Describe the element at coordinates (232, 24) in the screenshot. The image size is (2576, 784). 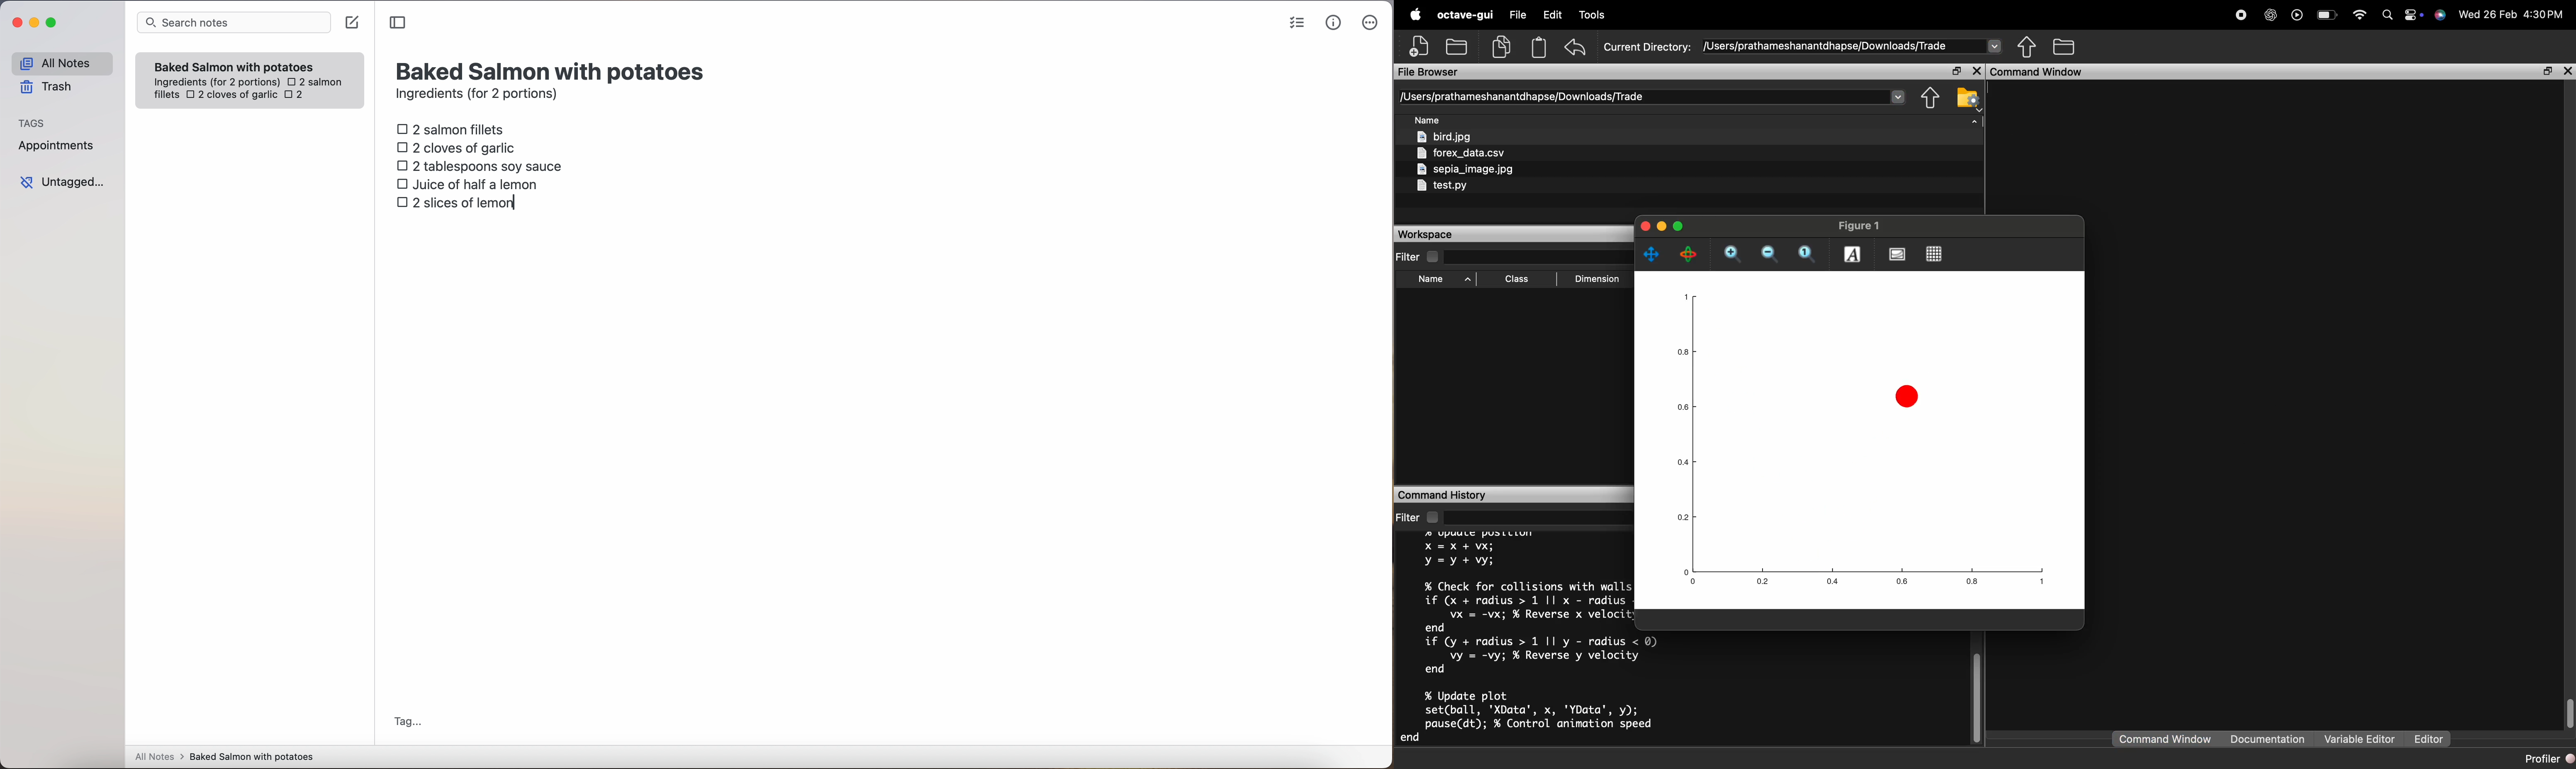
I see `search bar` at that location.